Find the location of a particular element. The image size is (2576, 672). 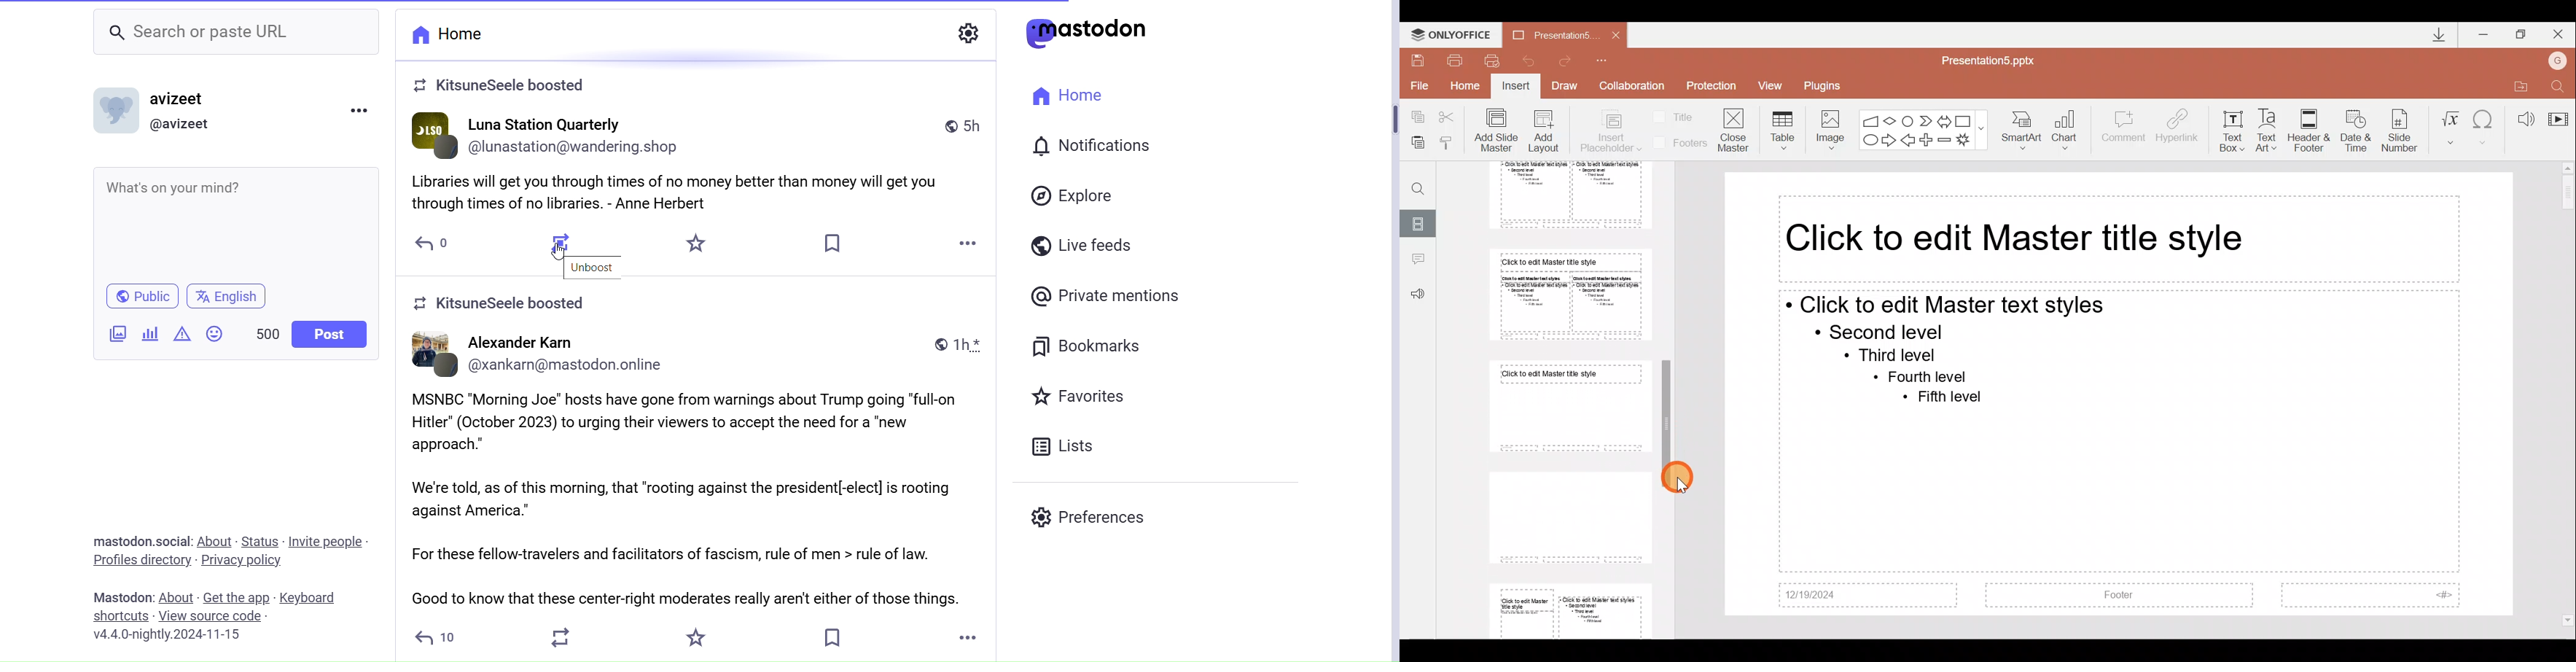

Left arrow is located at coordinates (1909, 141).